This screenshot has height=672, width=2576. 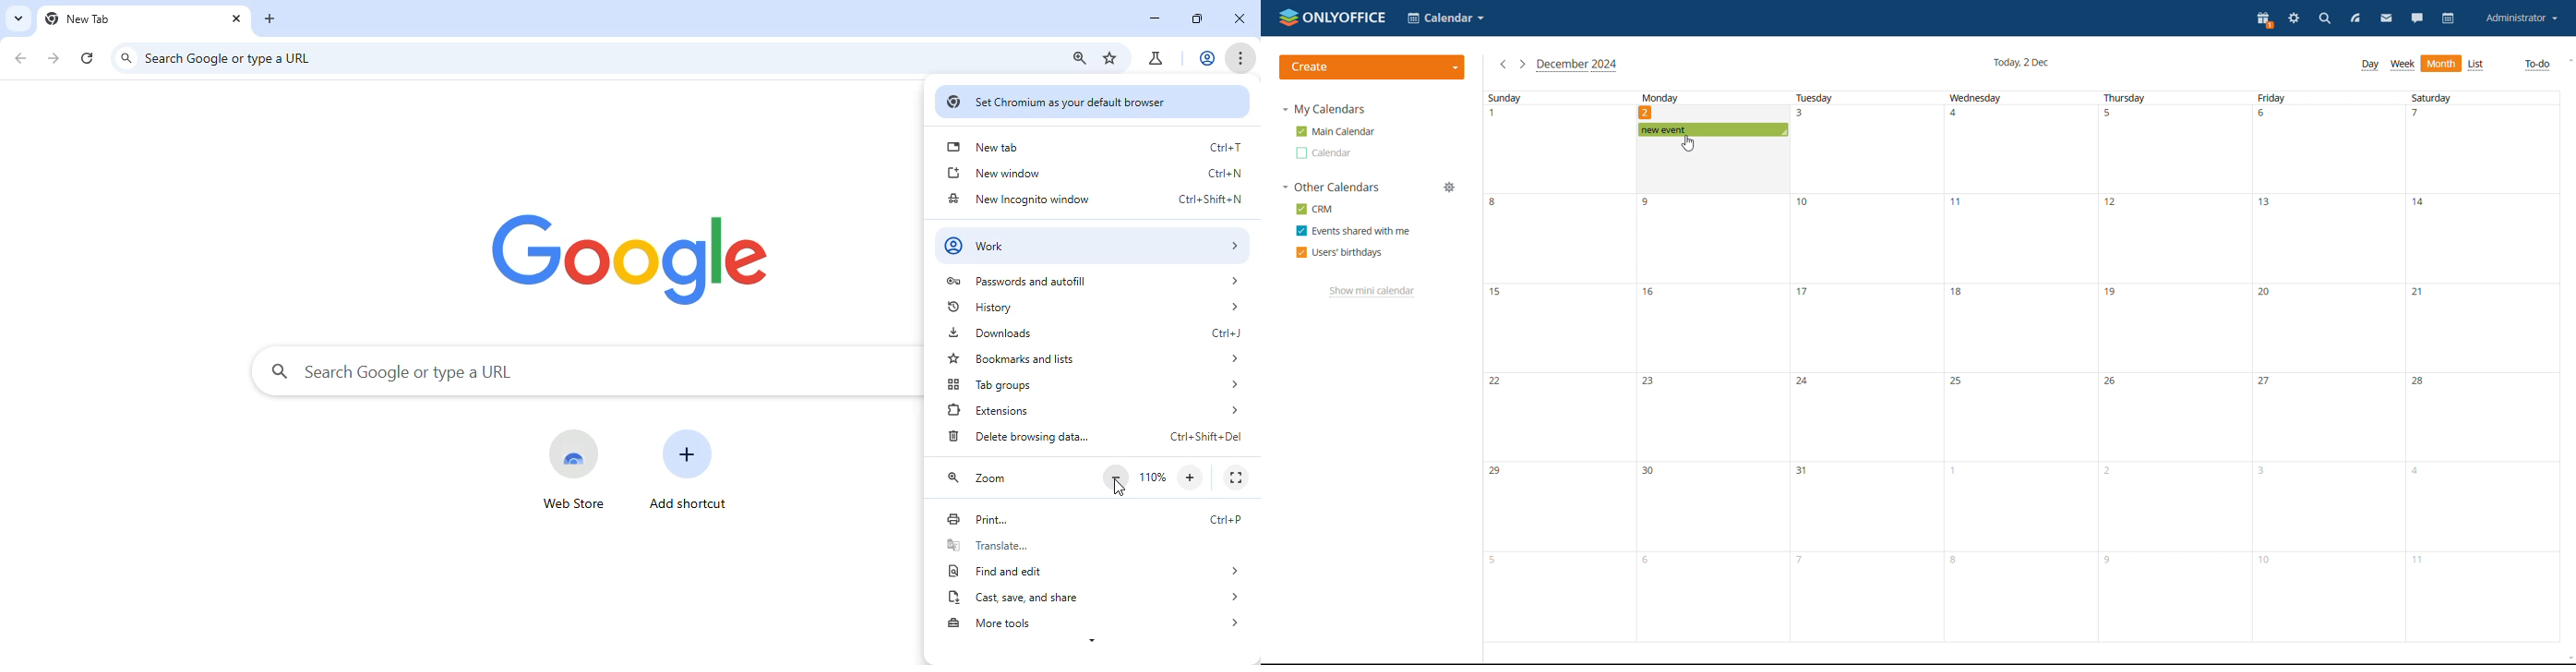 I want to click on new window, so click(x=1093, y=173).